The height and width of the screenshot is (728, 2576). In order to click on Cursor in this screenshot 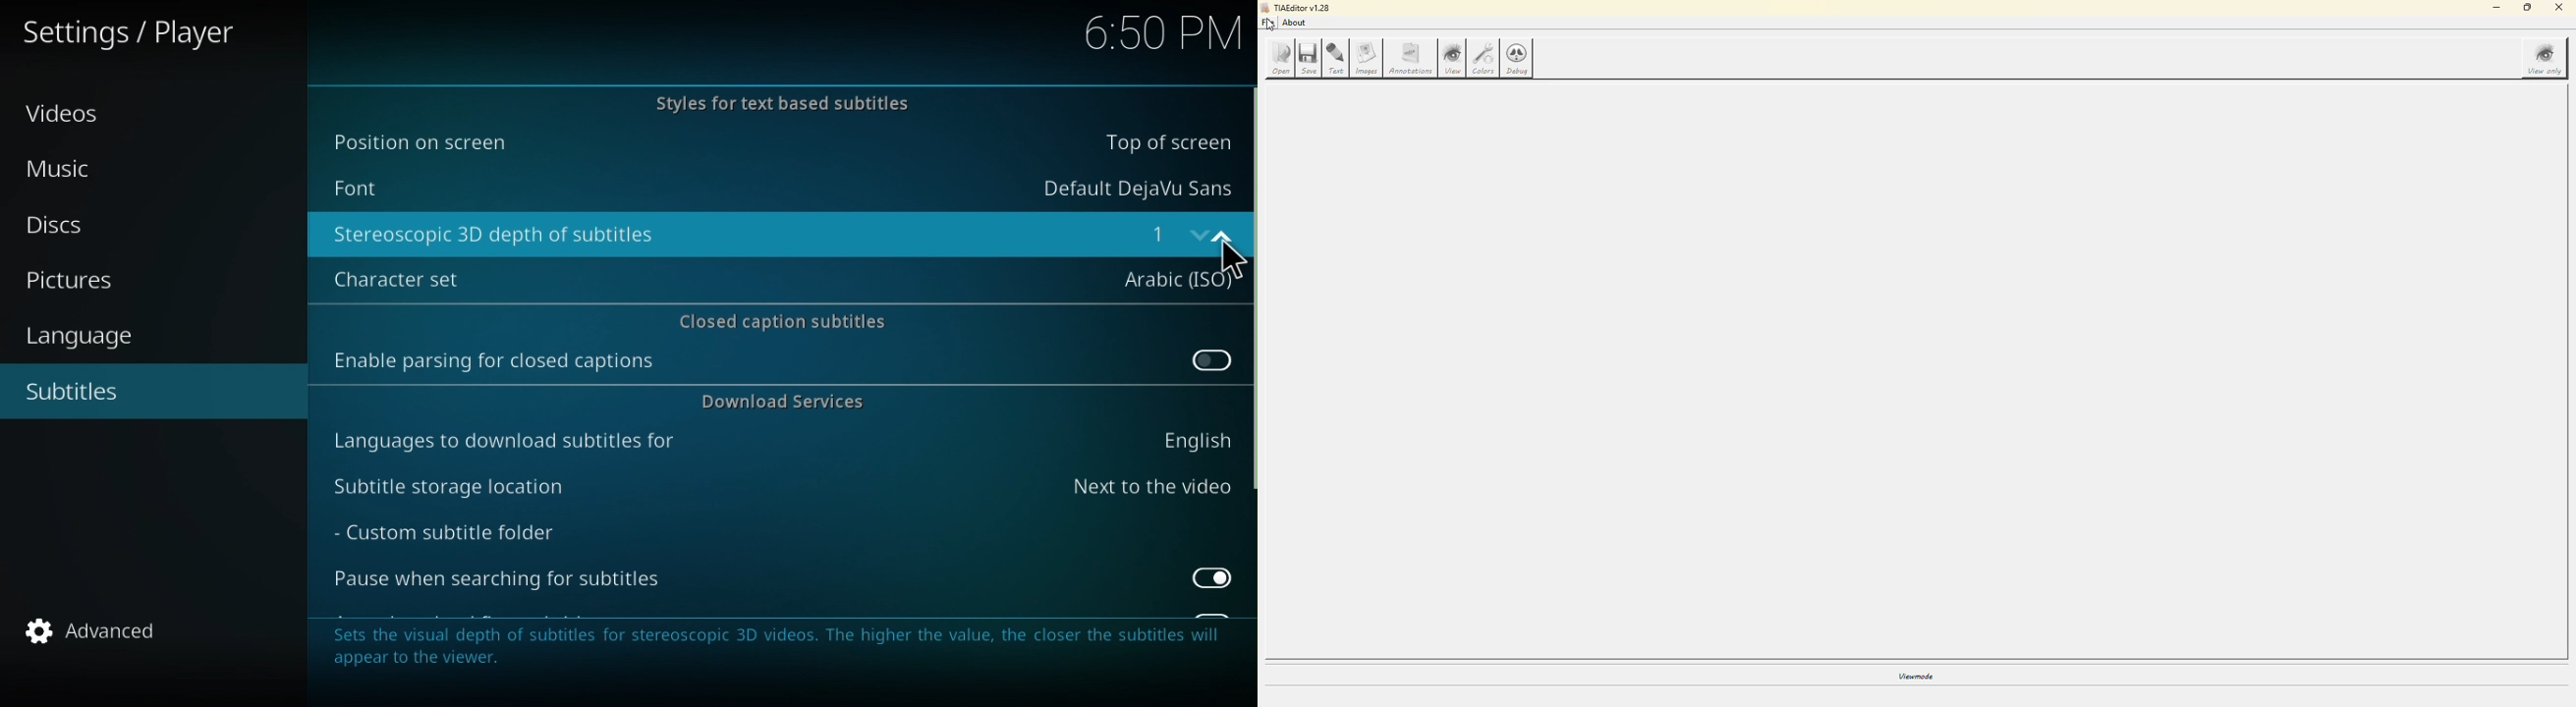, I will do `click(1225, 264)`.